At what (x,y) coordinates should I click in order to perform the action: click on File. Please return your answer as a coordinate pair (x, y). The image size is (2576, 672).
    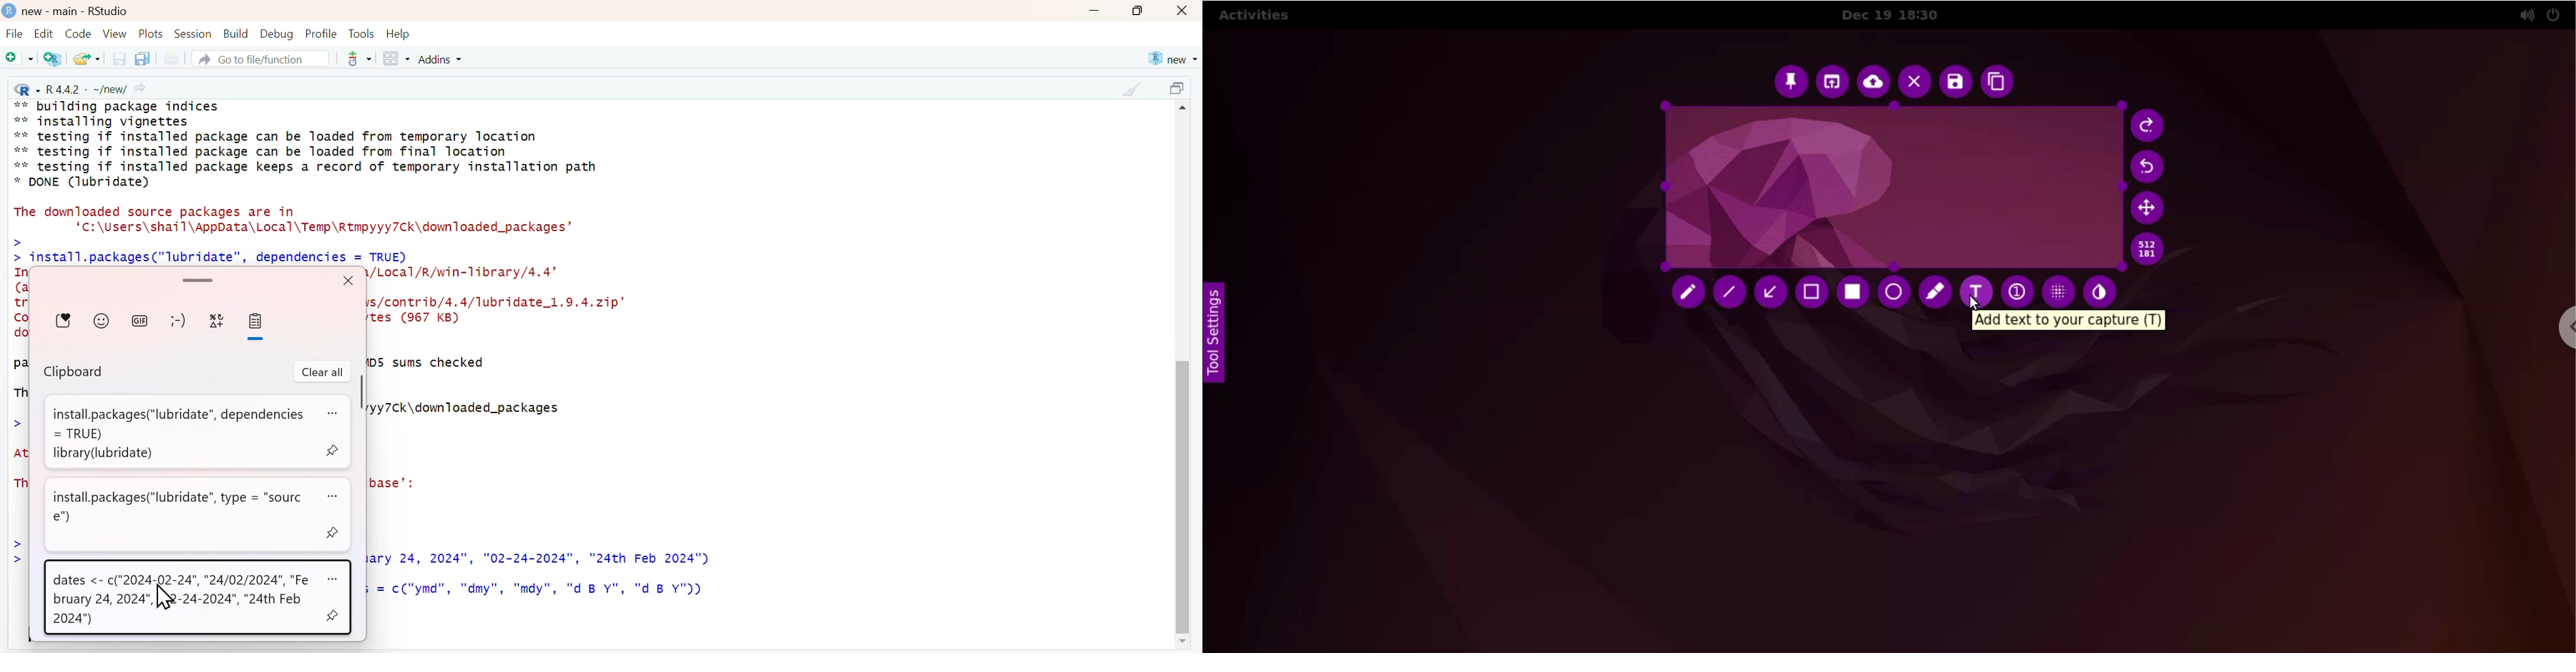
    Looking at the image, I should click on (14, 35).